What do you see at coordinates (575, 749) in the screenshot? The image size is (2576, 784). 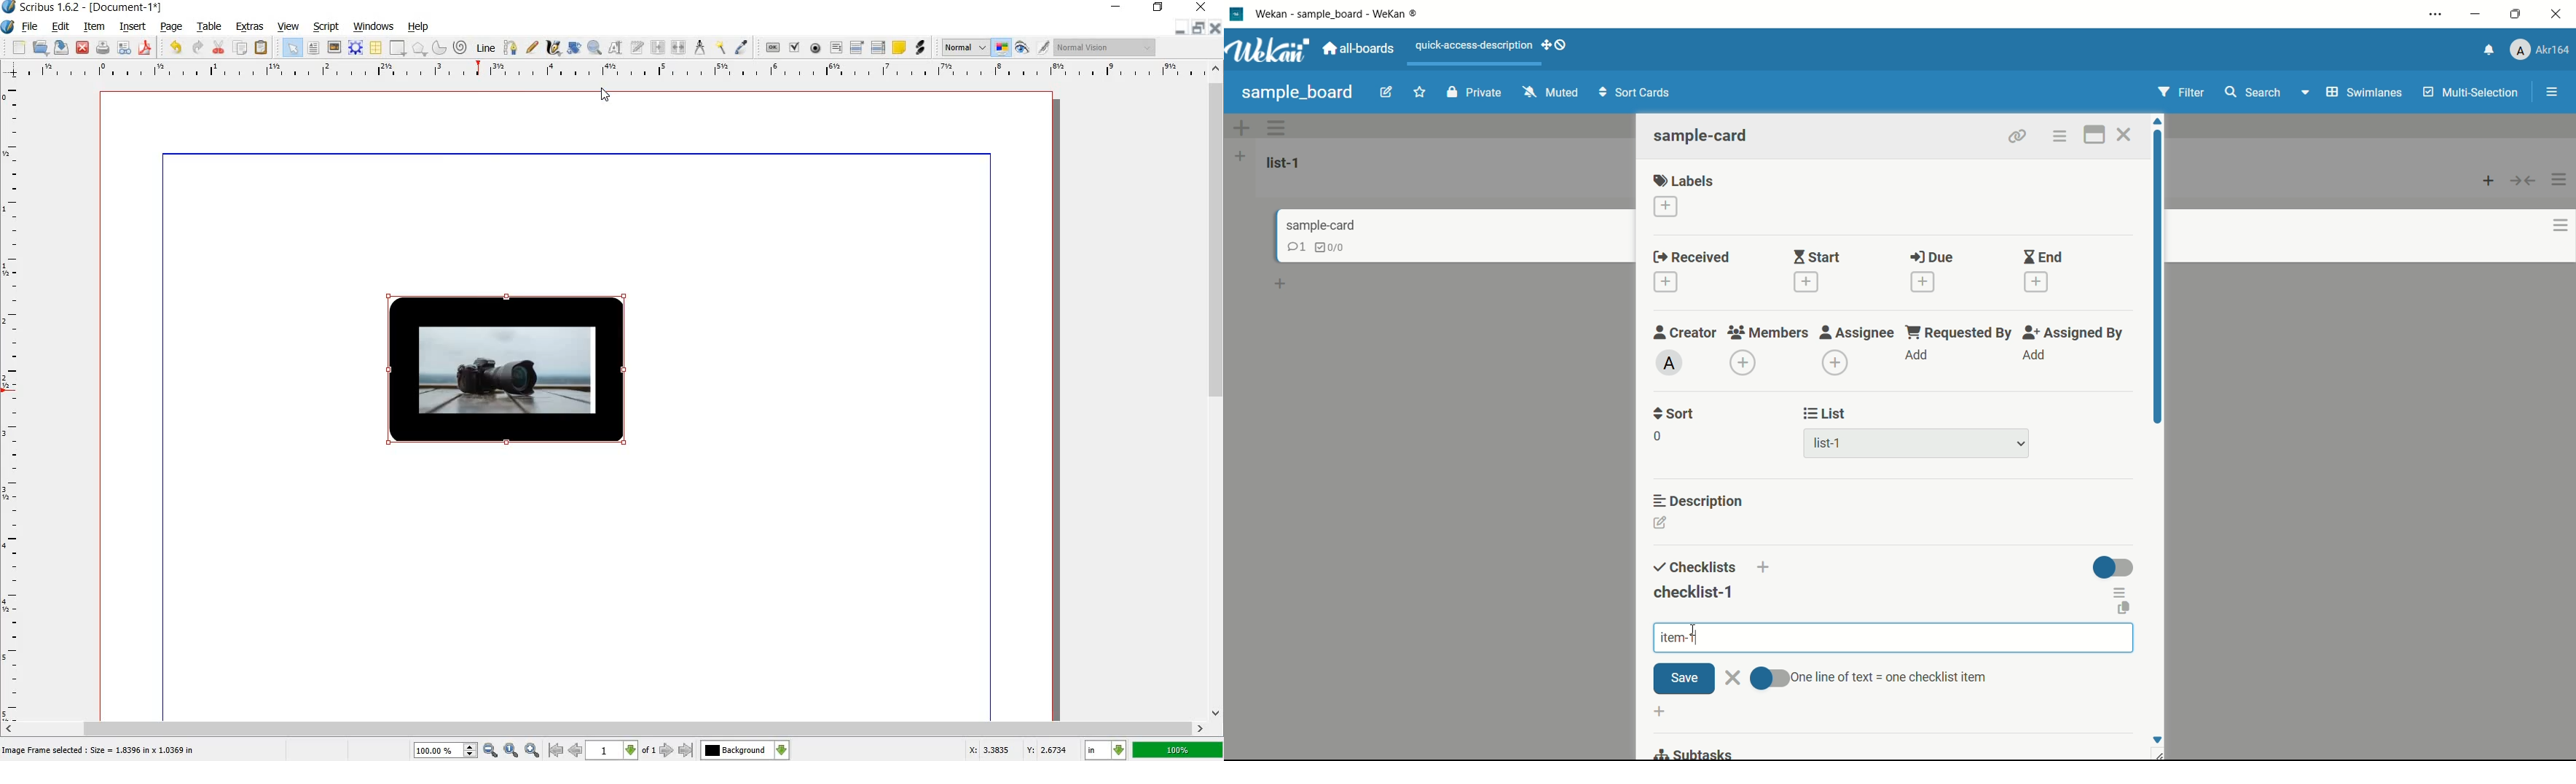 I see `go to previous page` at bounding box center [575, 749].